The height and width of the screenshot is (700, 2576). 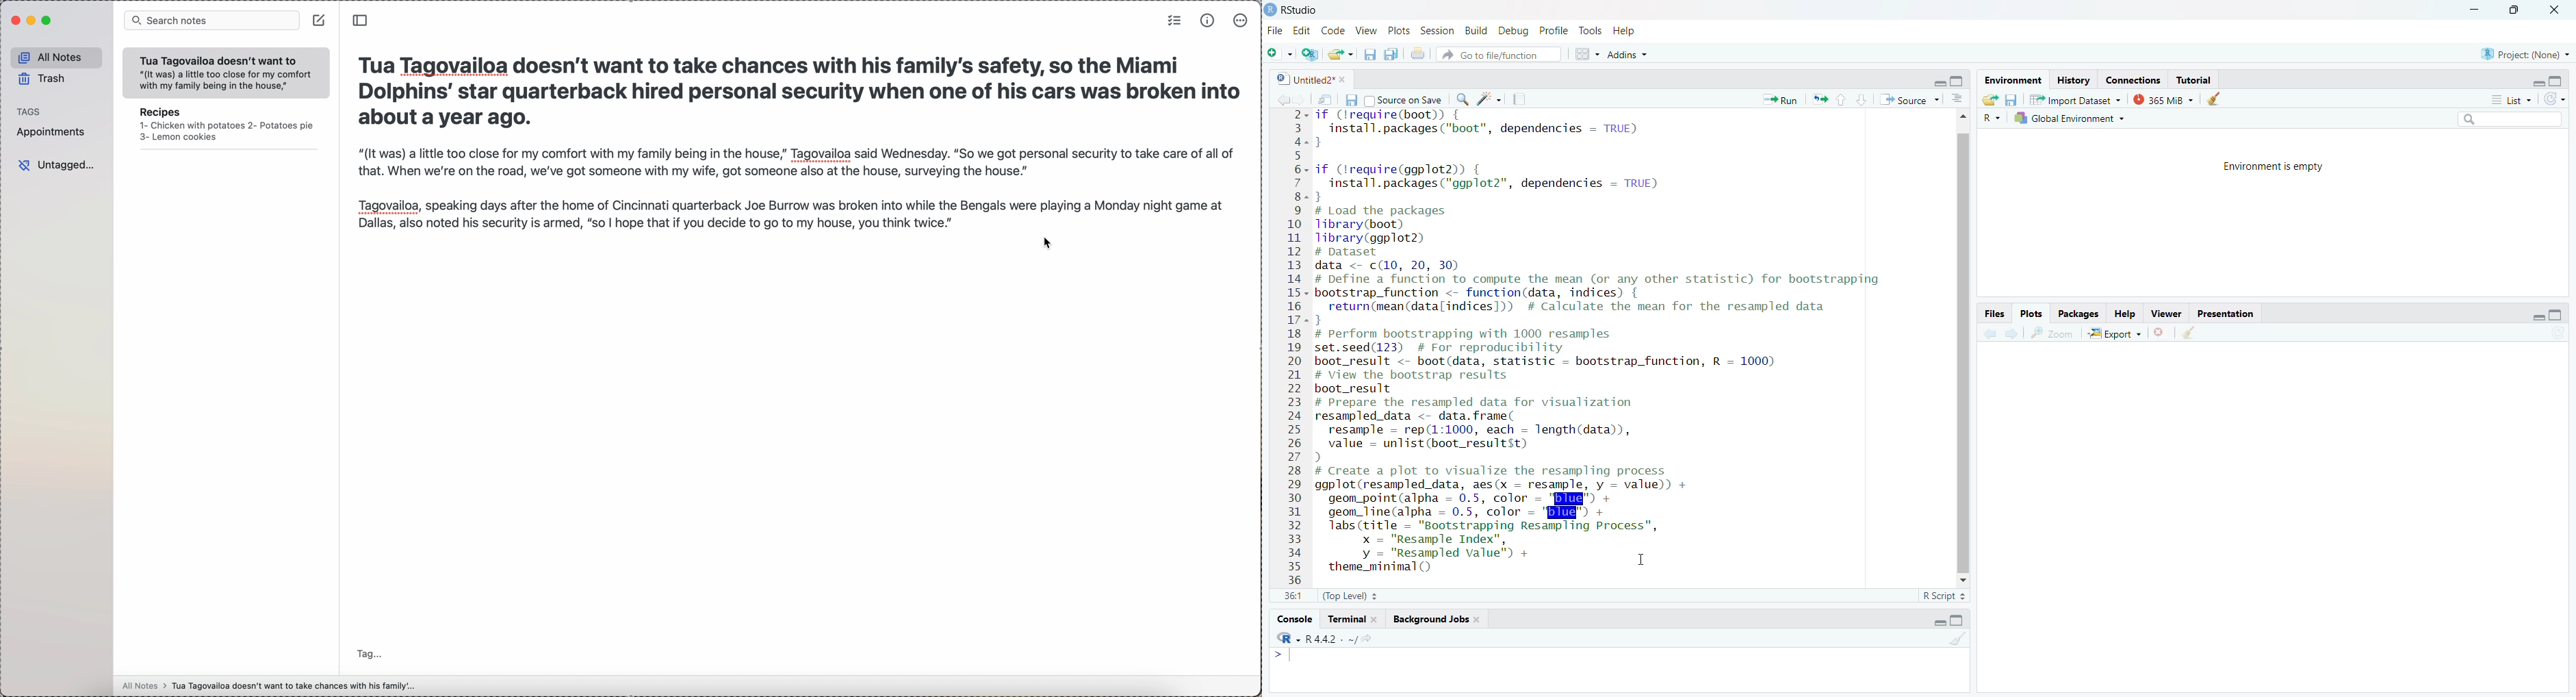 What do you see at coordinates (1992, 312) in the screenshot?
I see `Files` at bounding box center [1992, 312].